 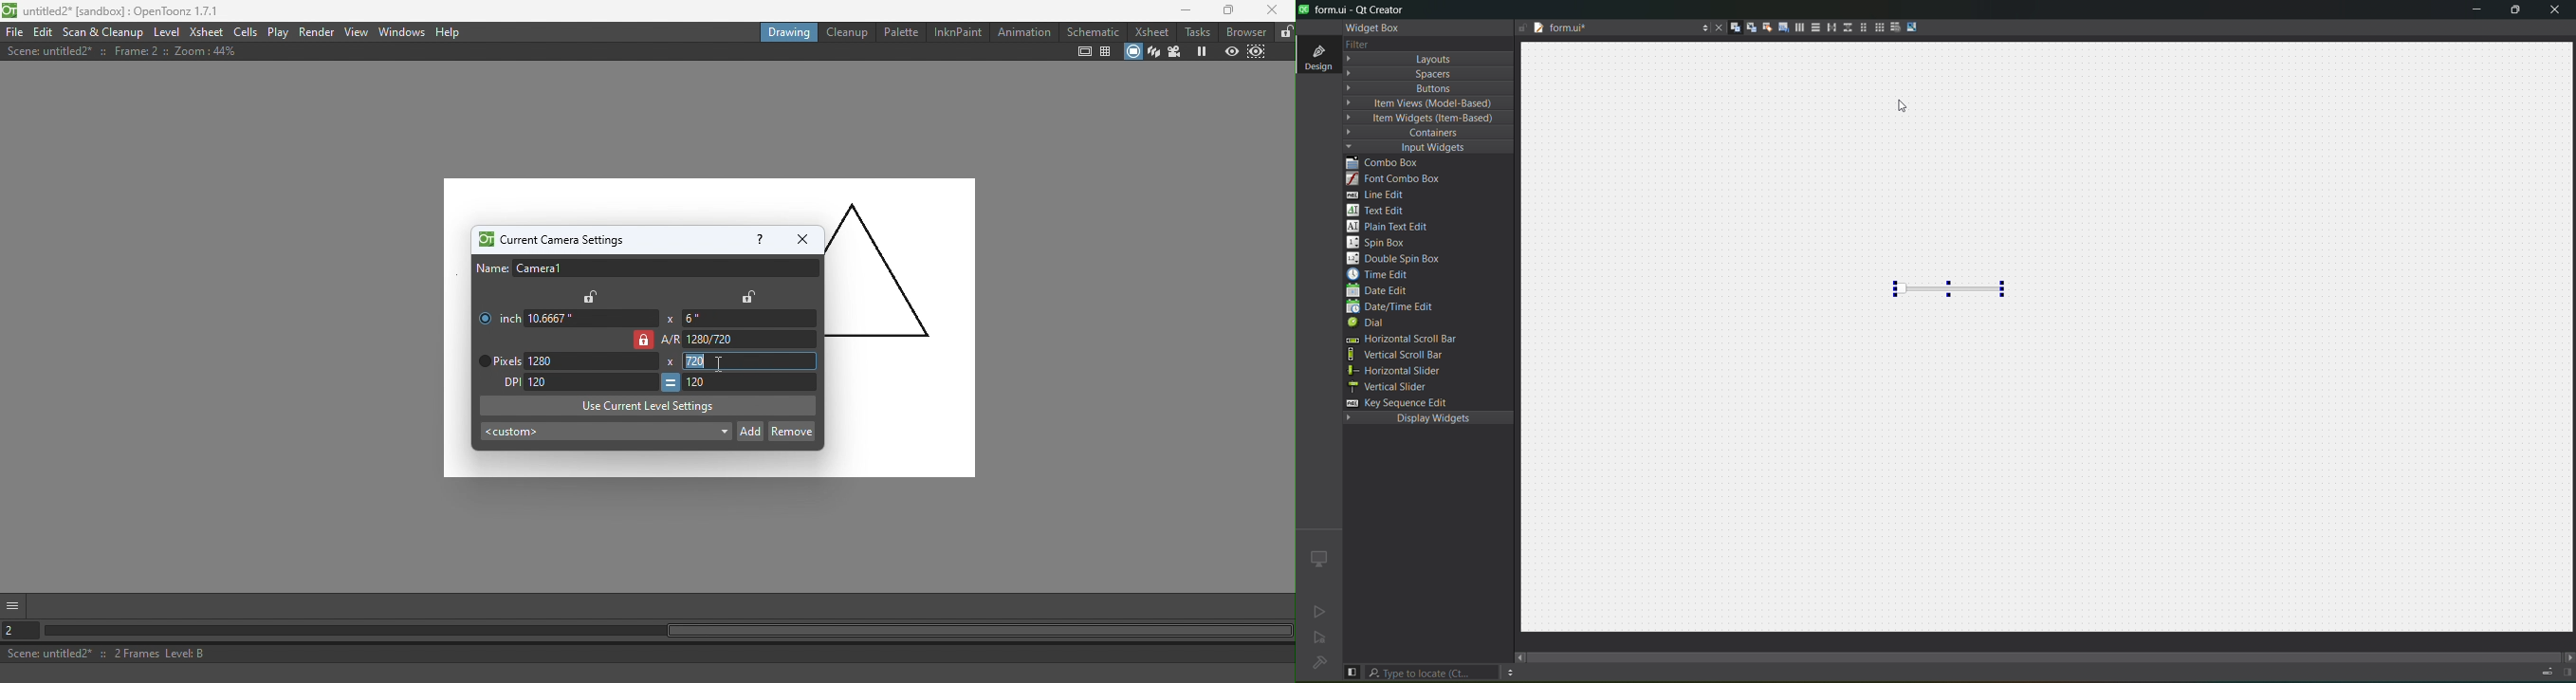 What do you see at coordinates (2051, 656) in the screenshot?
I see `scroll bar` at bounding box center [2051, 656].